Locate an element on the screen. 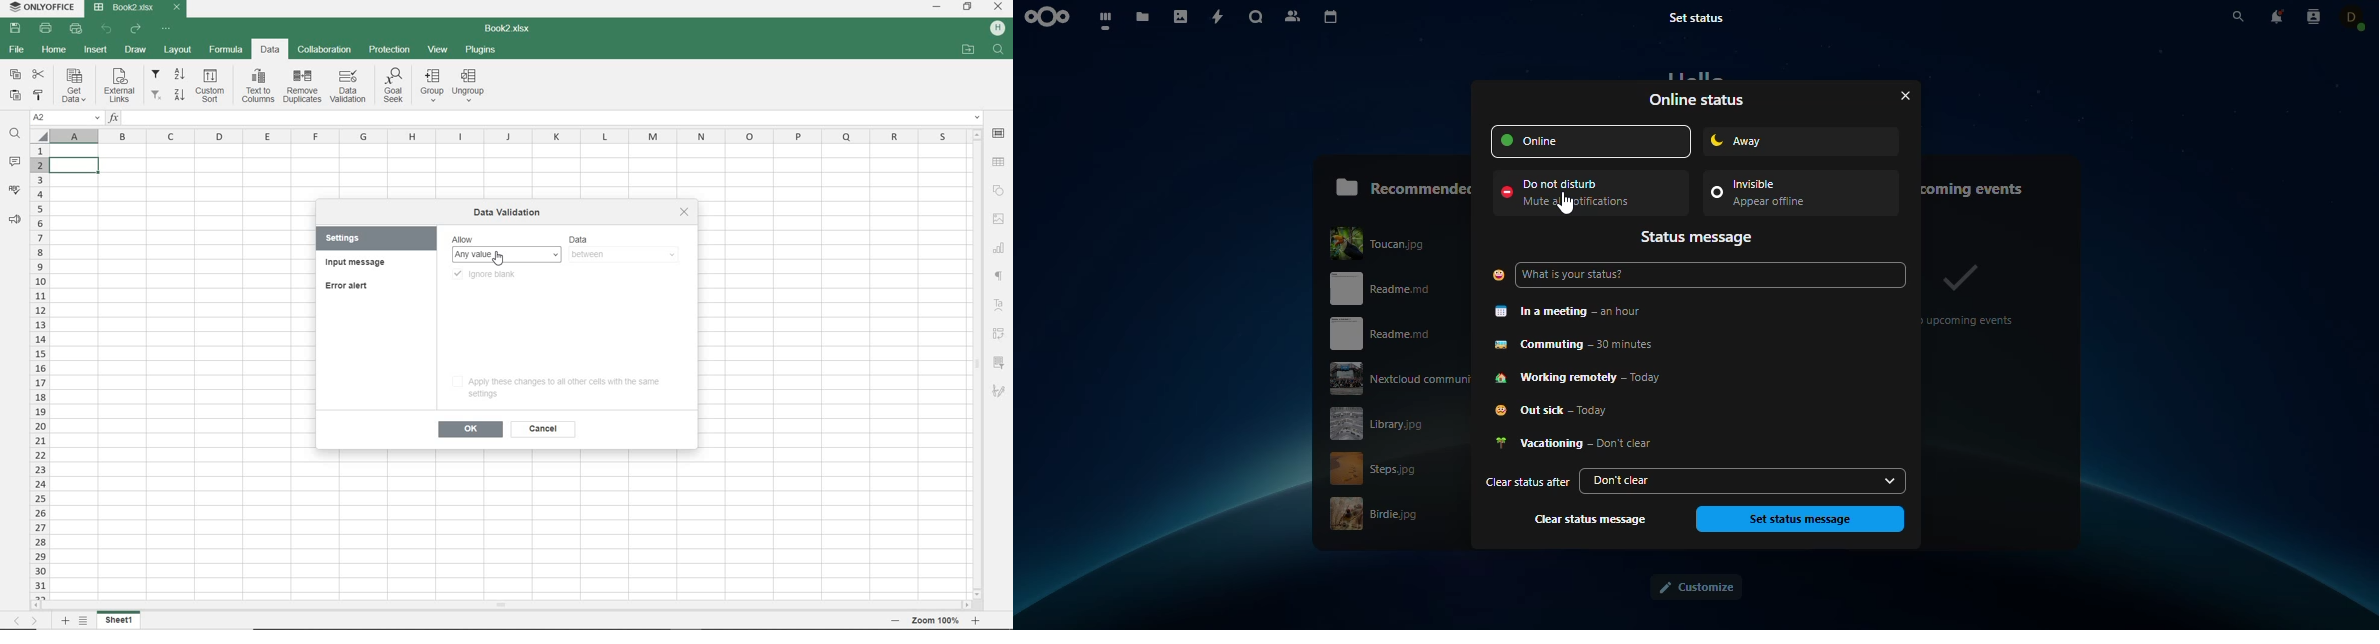  customize is located at coordinates (1695, 588).